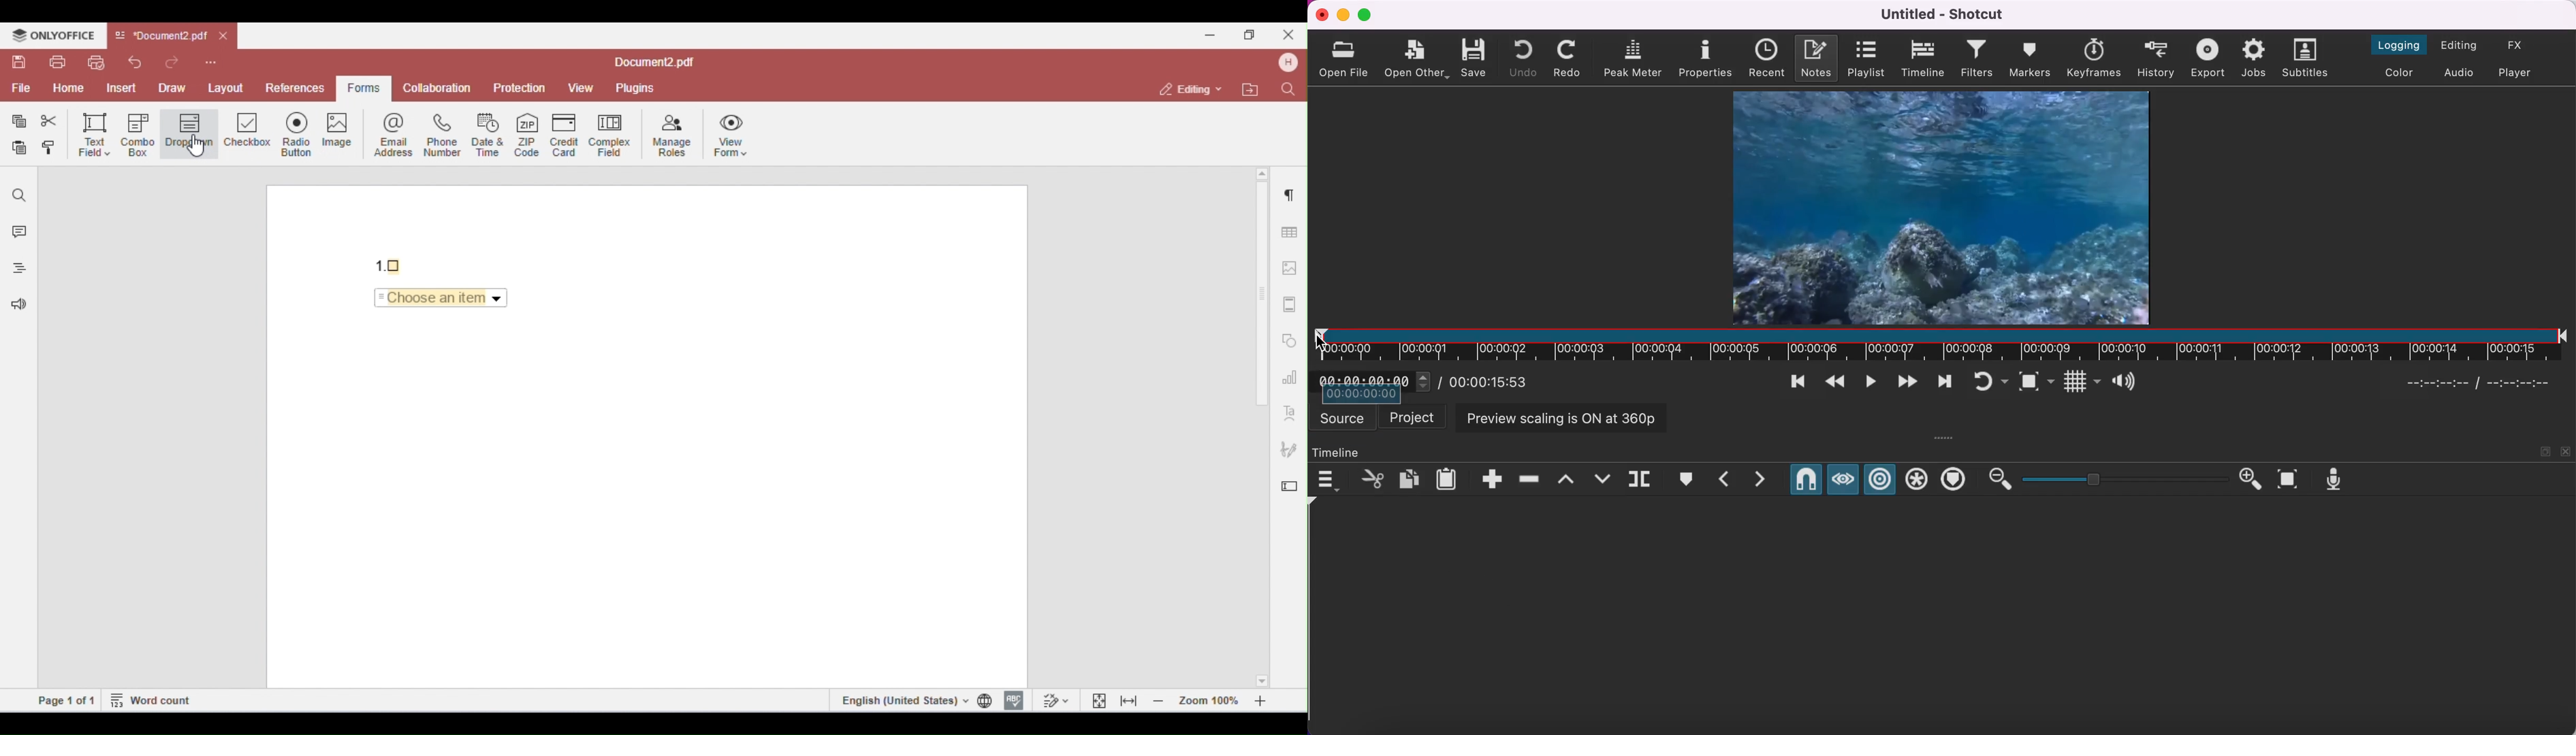  Describe the element at coordinates (2309, 58) in the screenshot. I see `subtitles` at that location.